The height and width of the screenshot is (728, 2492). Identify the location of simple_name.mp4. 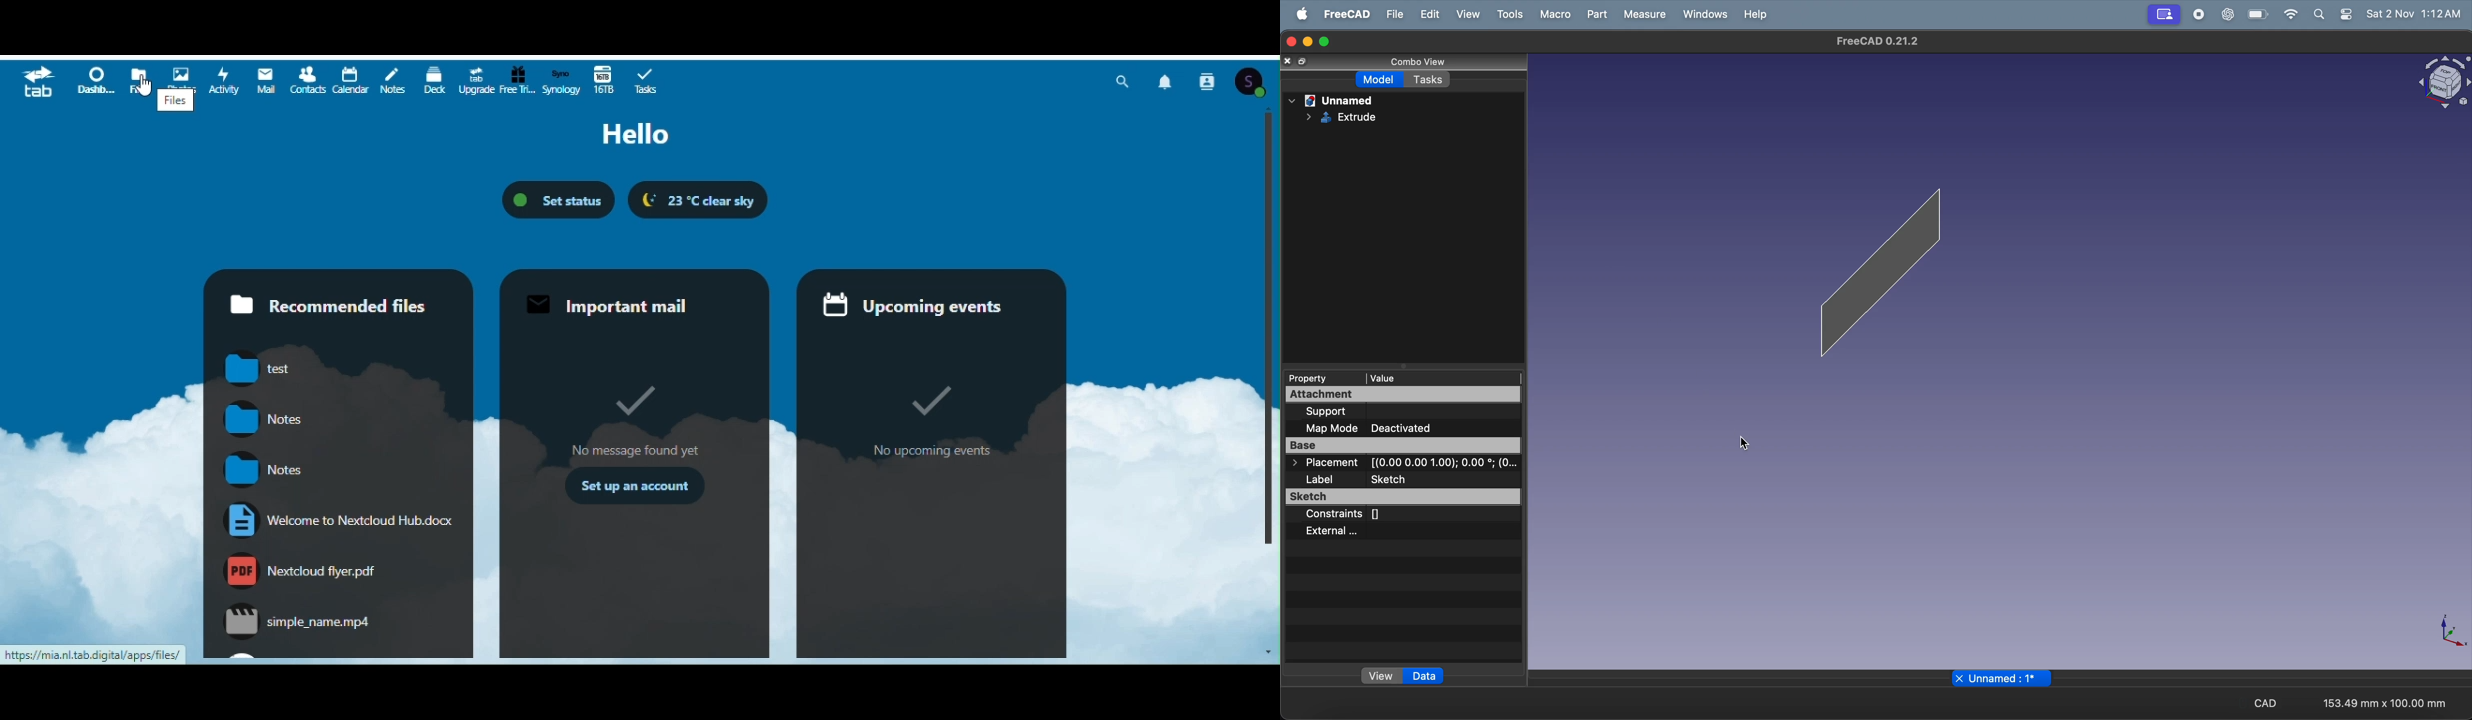
(298, 621).